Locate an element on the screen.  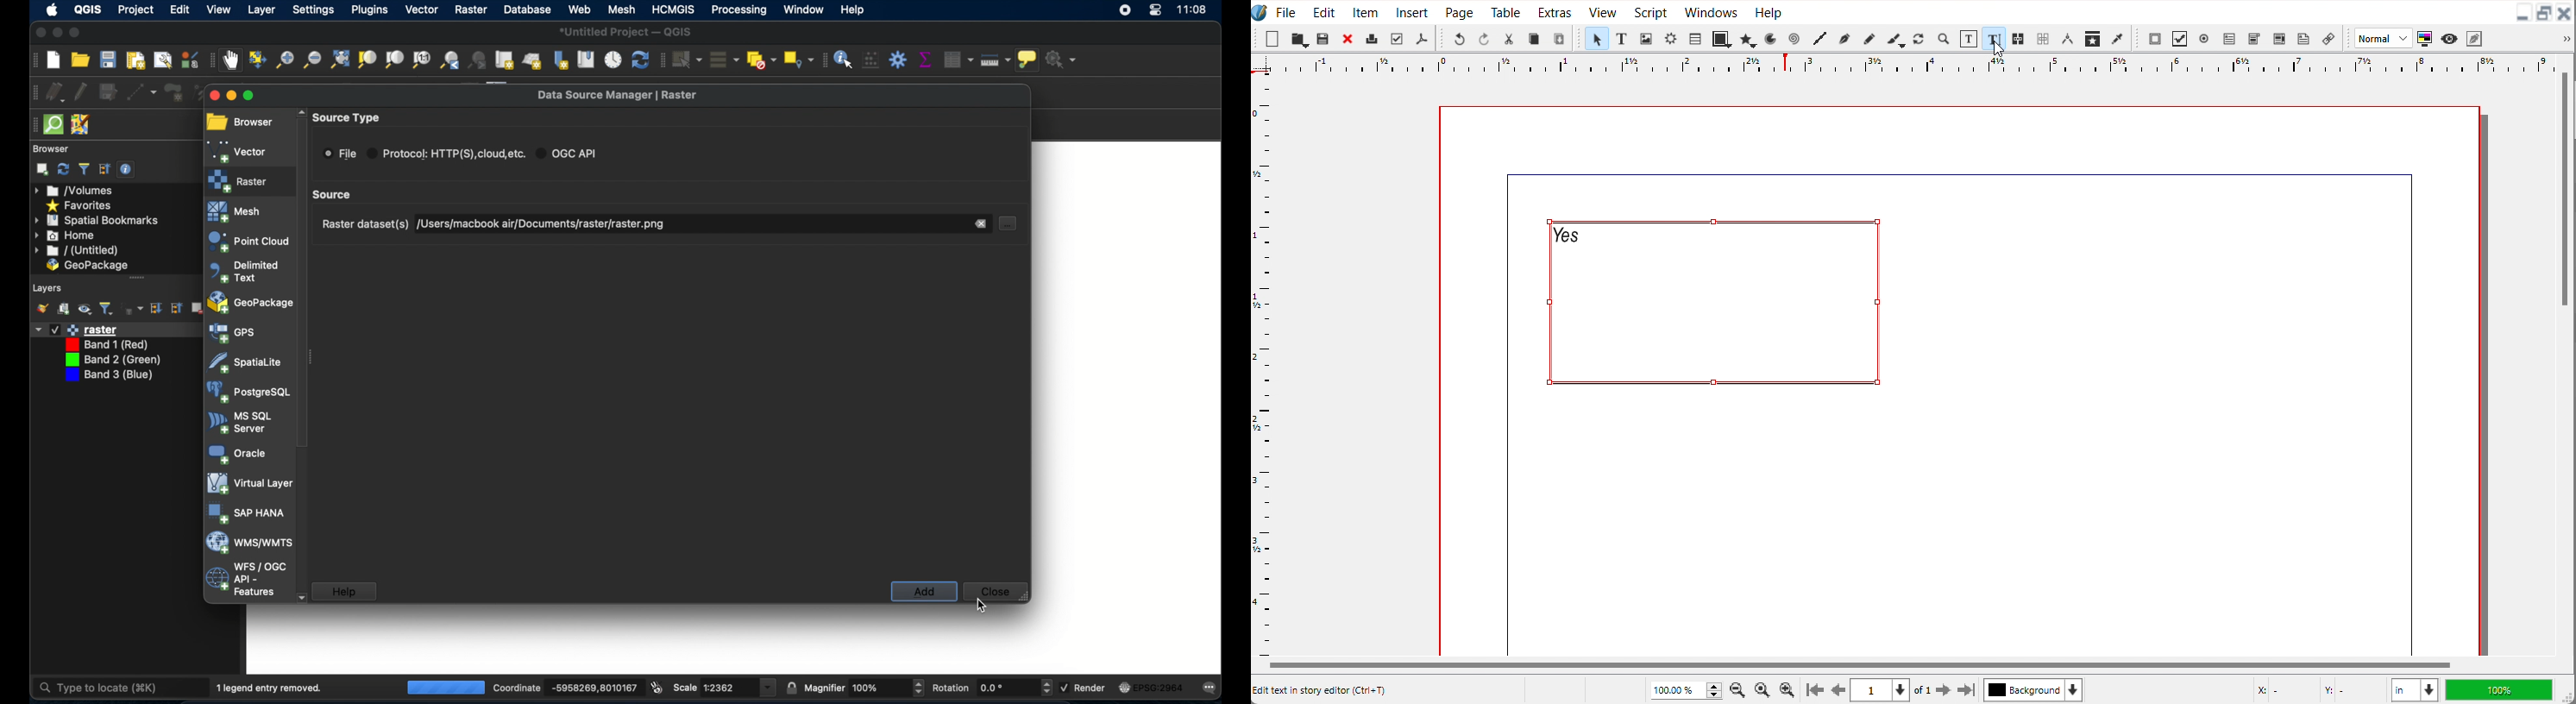
Maximize is located at coordinates (2544, 14).